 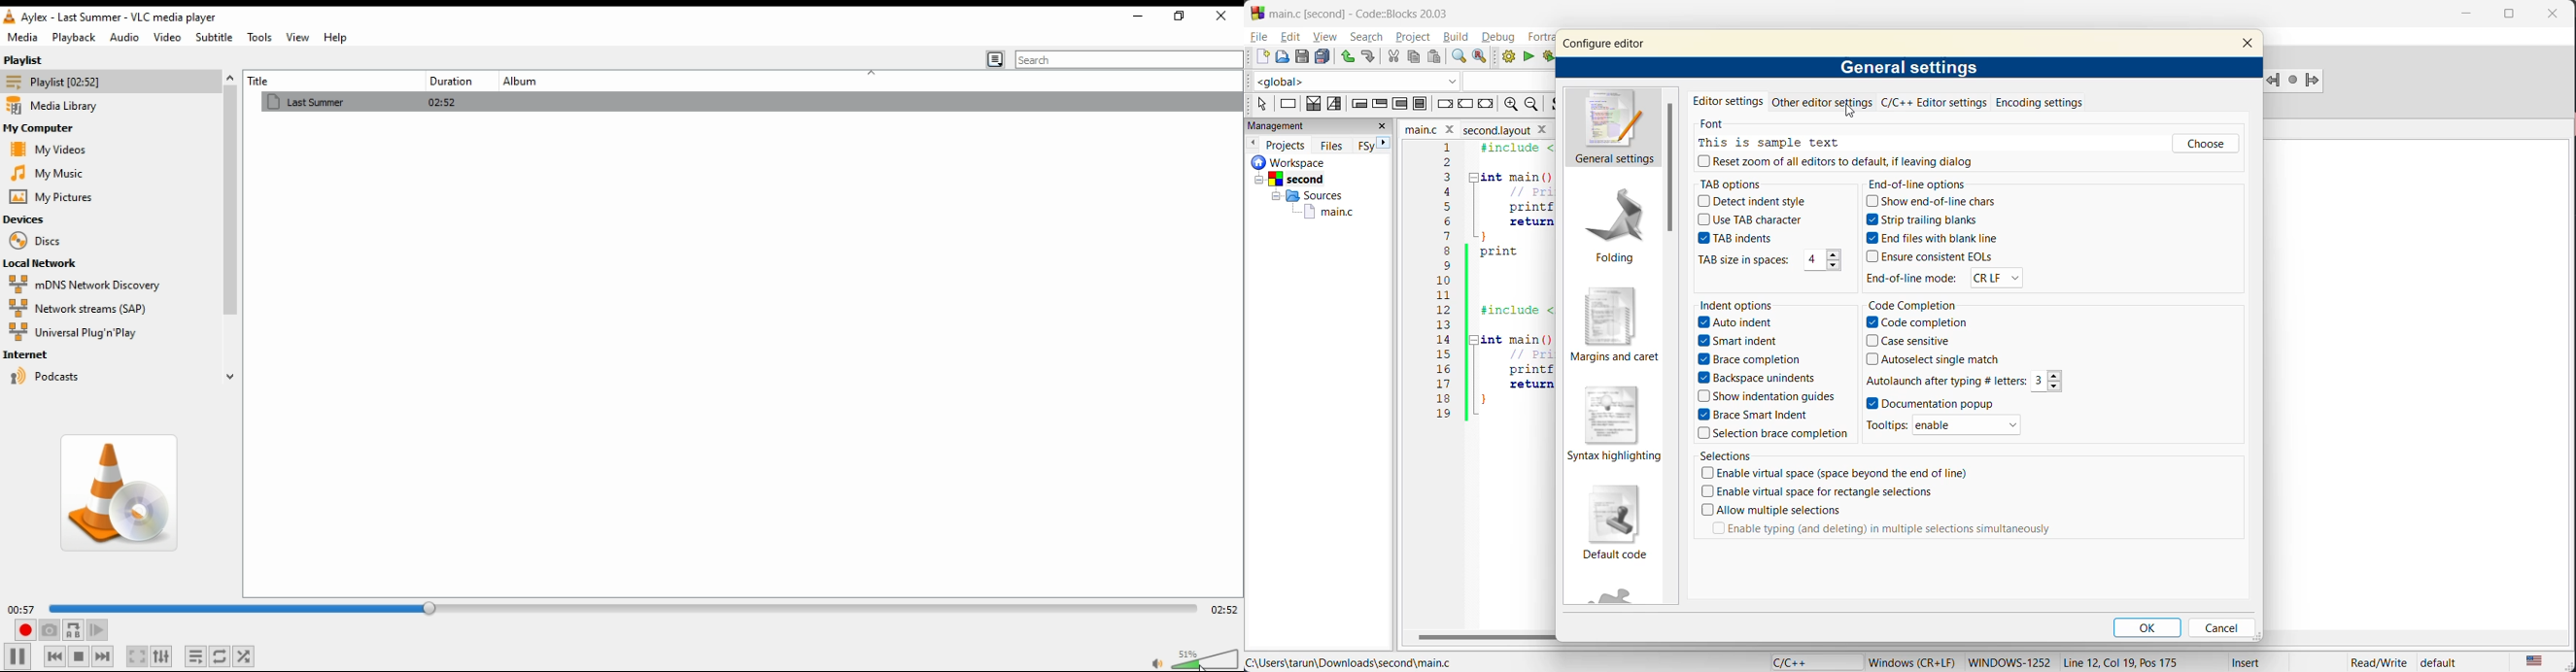 I want to click on general settings, so click(x=1615, y=128).